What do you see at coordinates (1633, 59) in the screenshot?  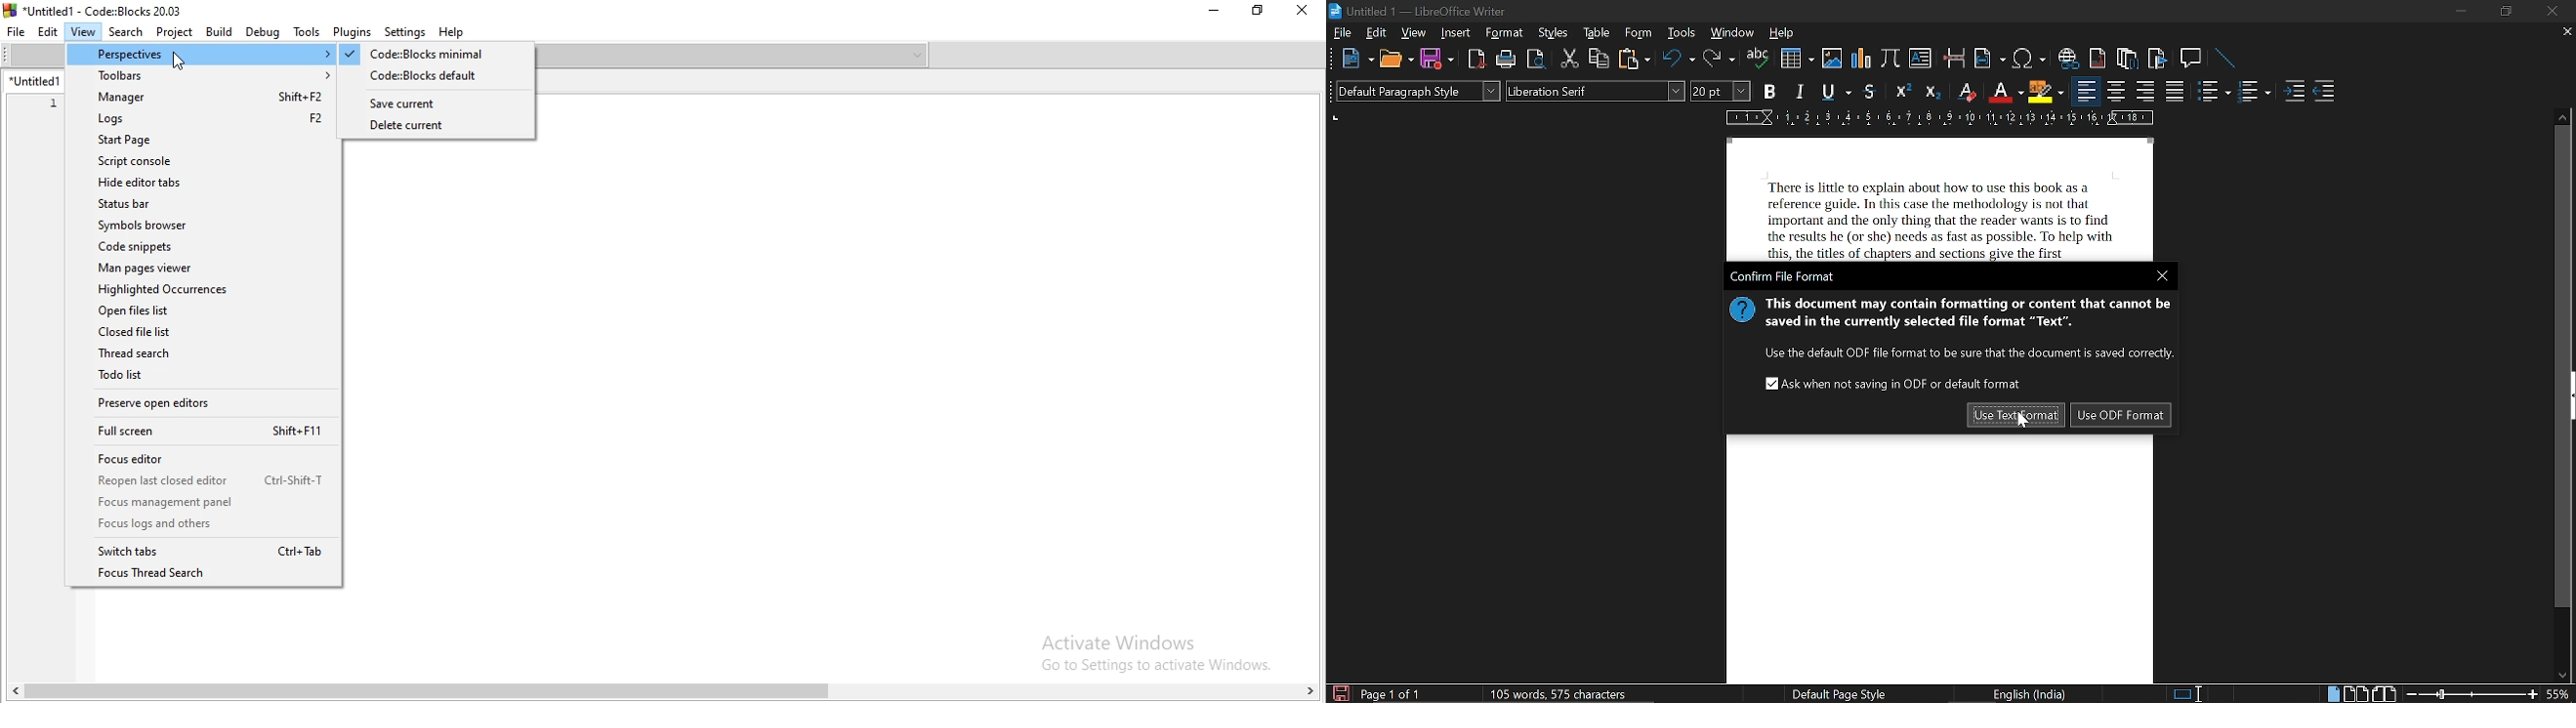 I see `paste` at bounding box center [1633, 59].